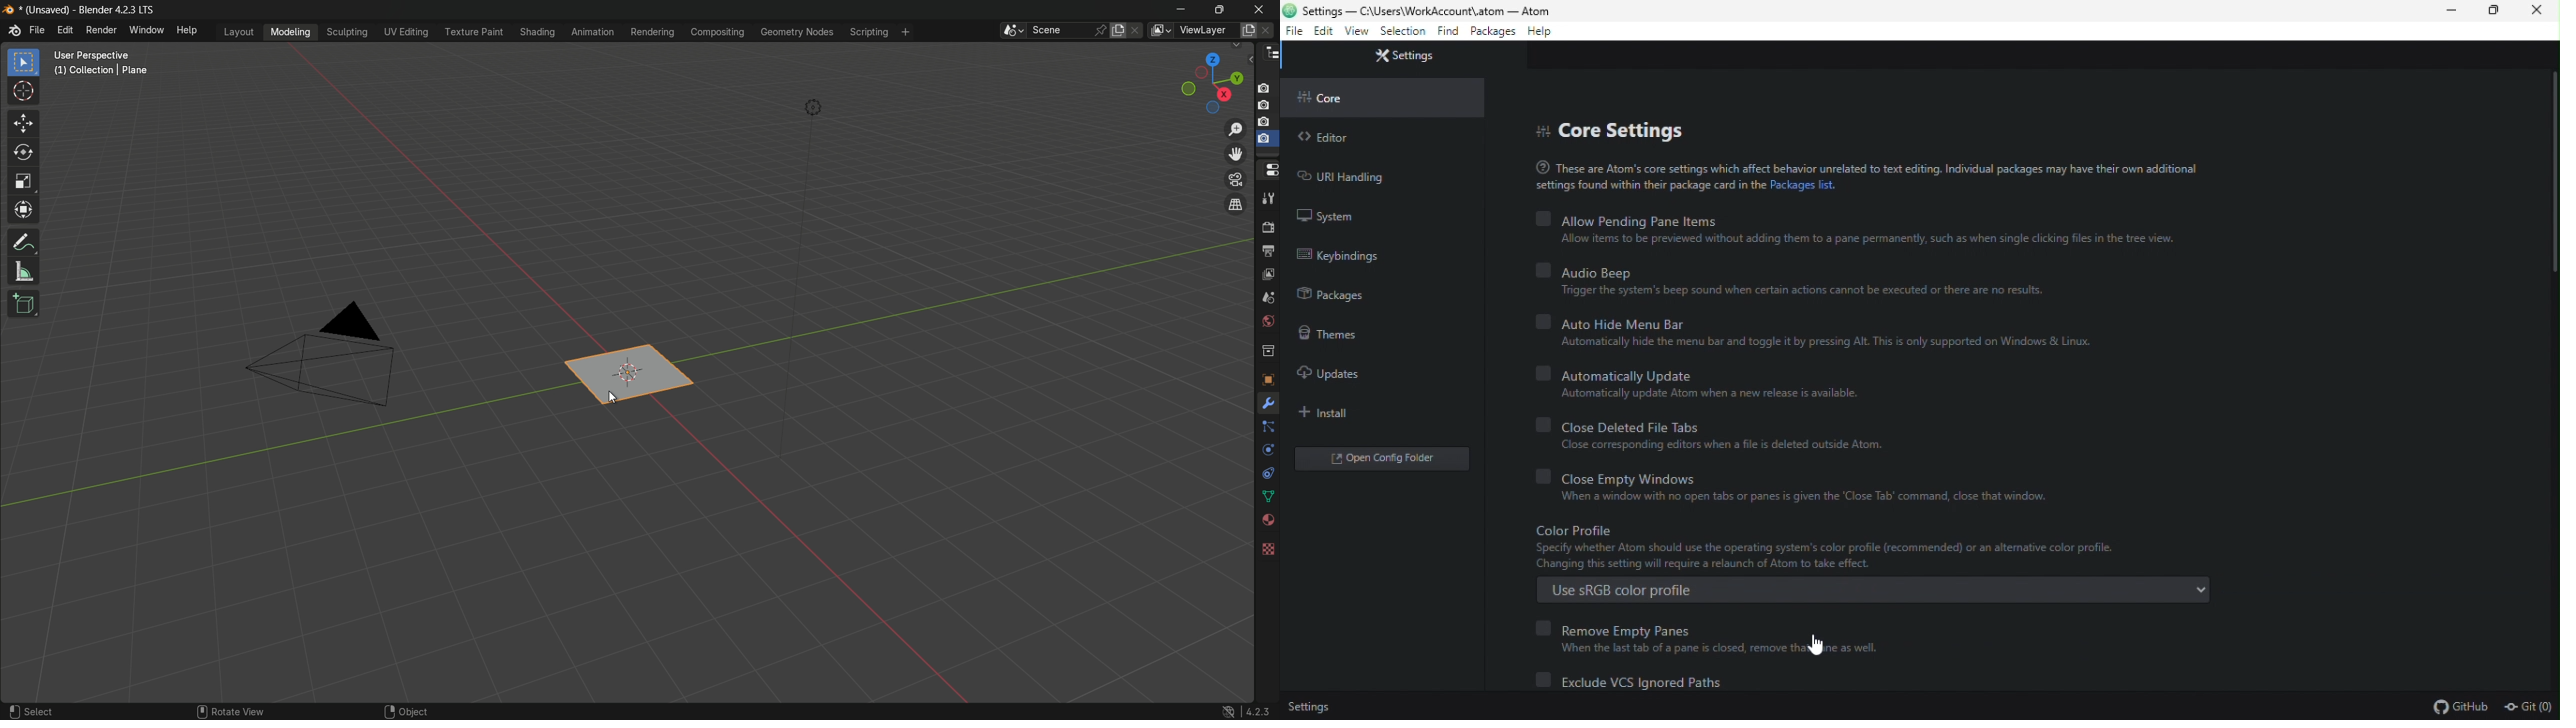 This screenshot has width=2576, height=728. Describe the element at coordinates (867, 33) in the screenshot. I see `scripting` at that location.